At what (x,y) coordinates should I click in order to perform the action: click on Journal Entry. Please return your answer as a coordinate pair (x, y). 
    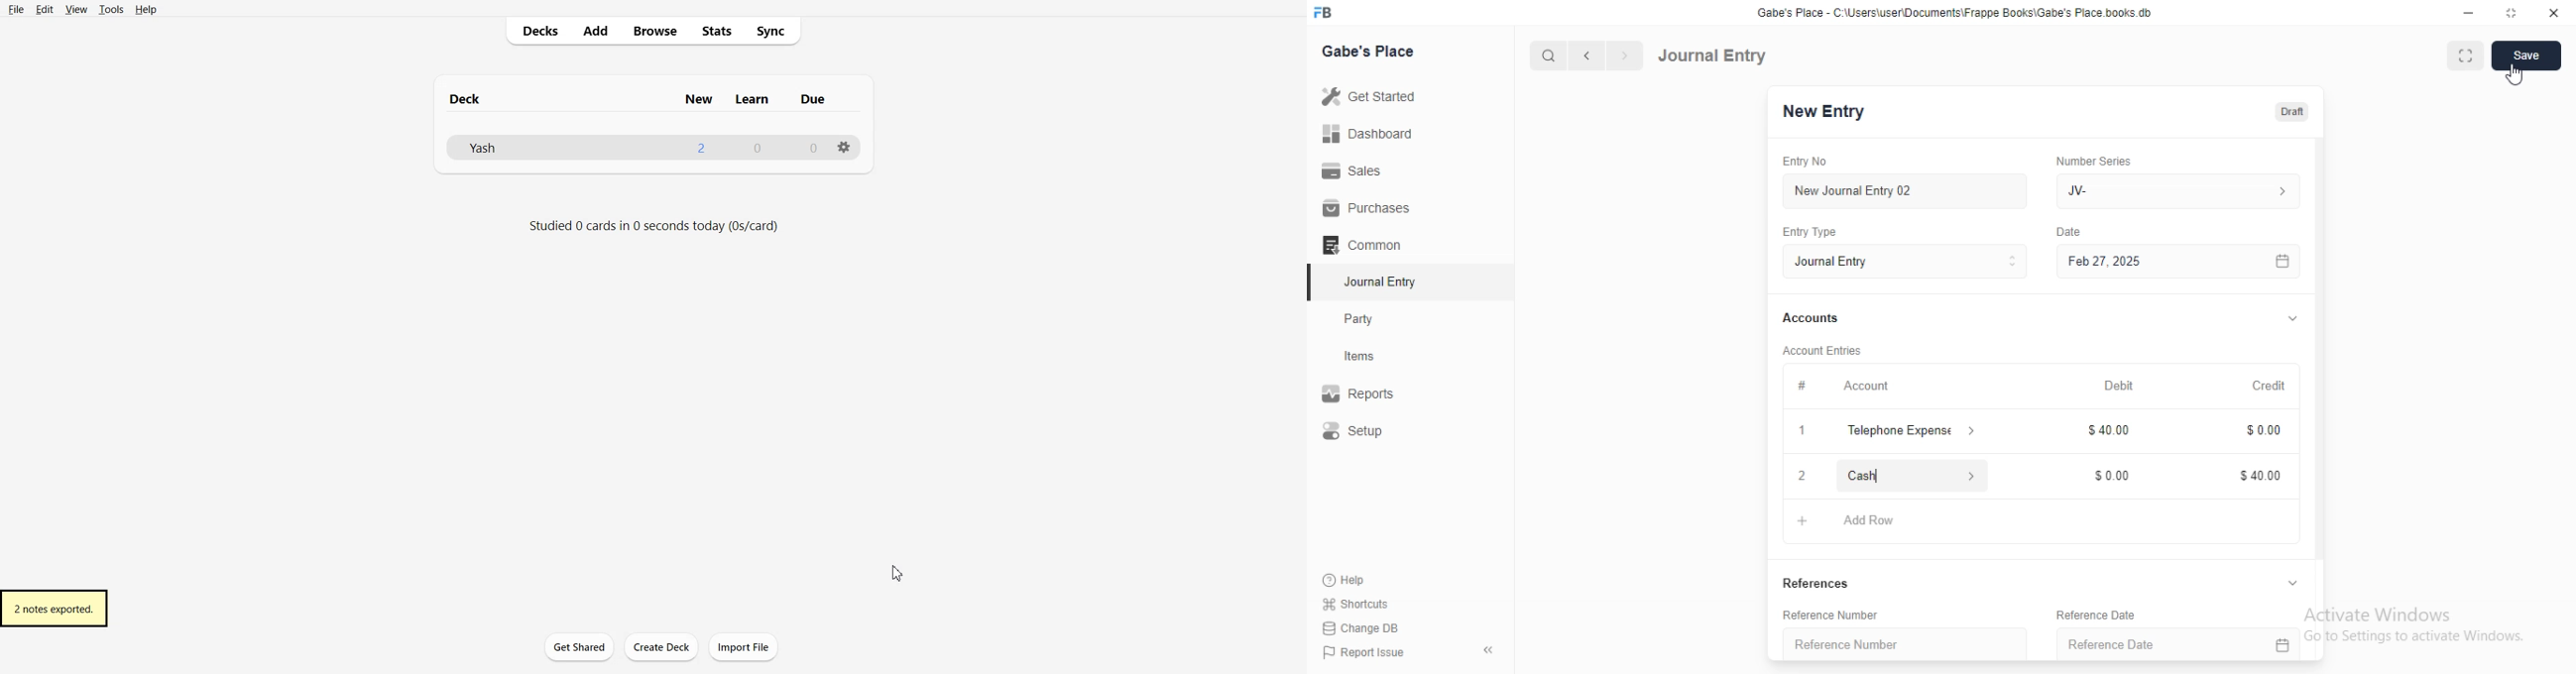
    Looking at the image, I should click on (1905, 262).